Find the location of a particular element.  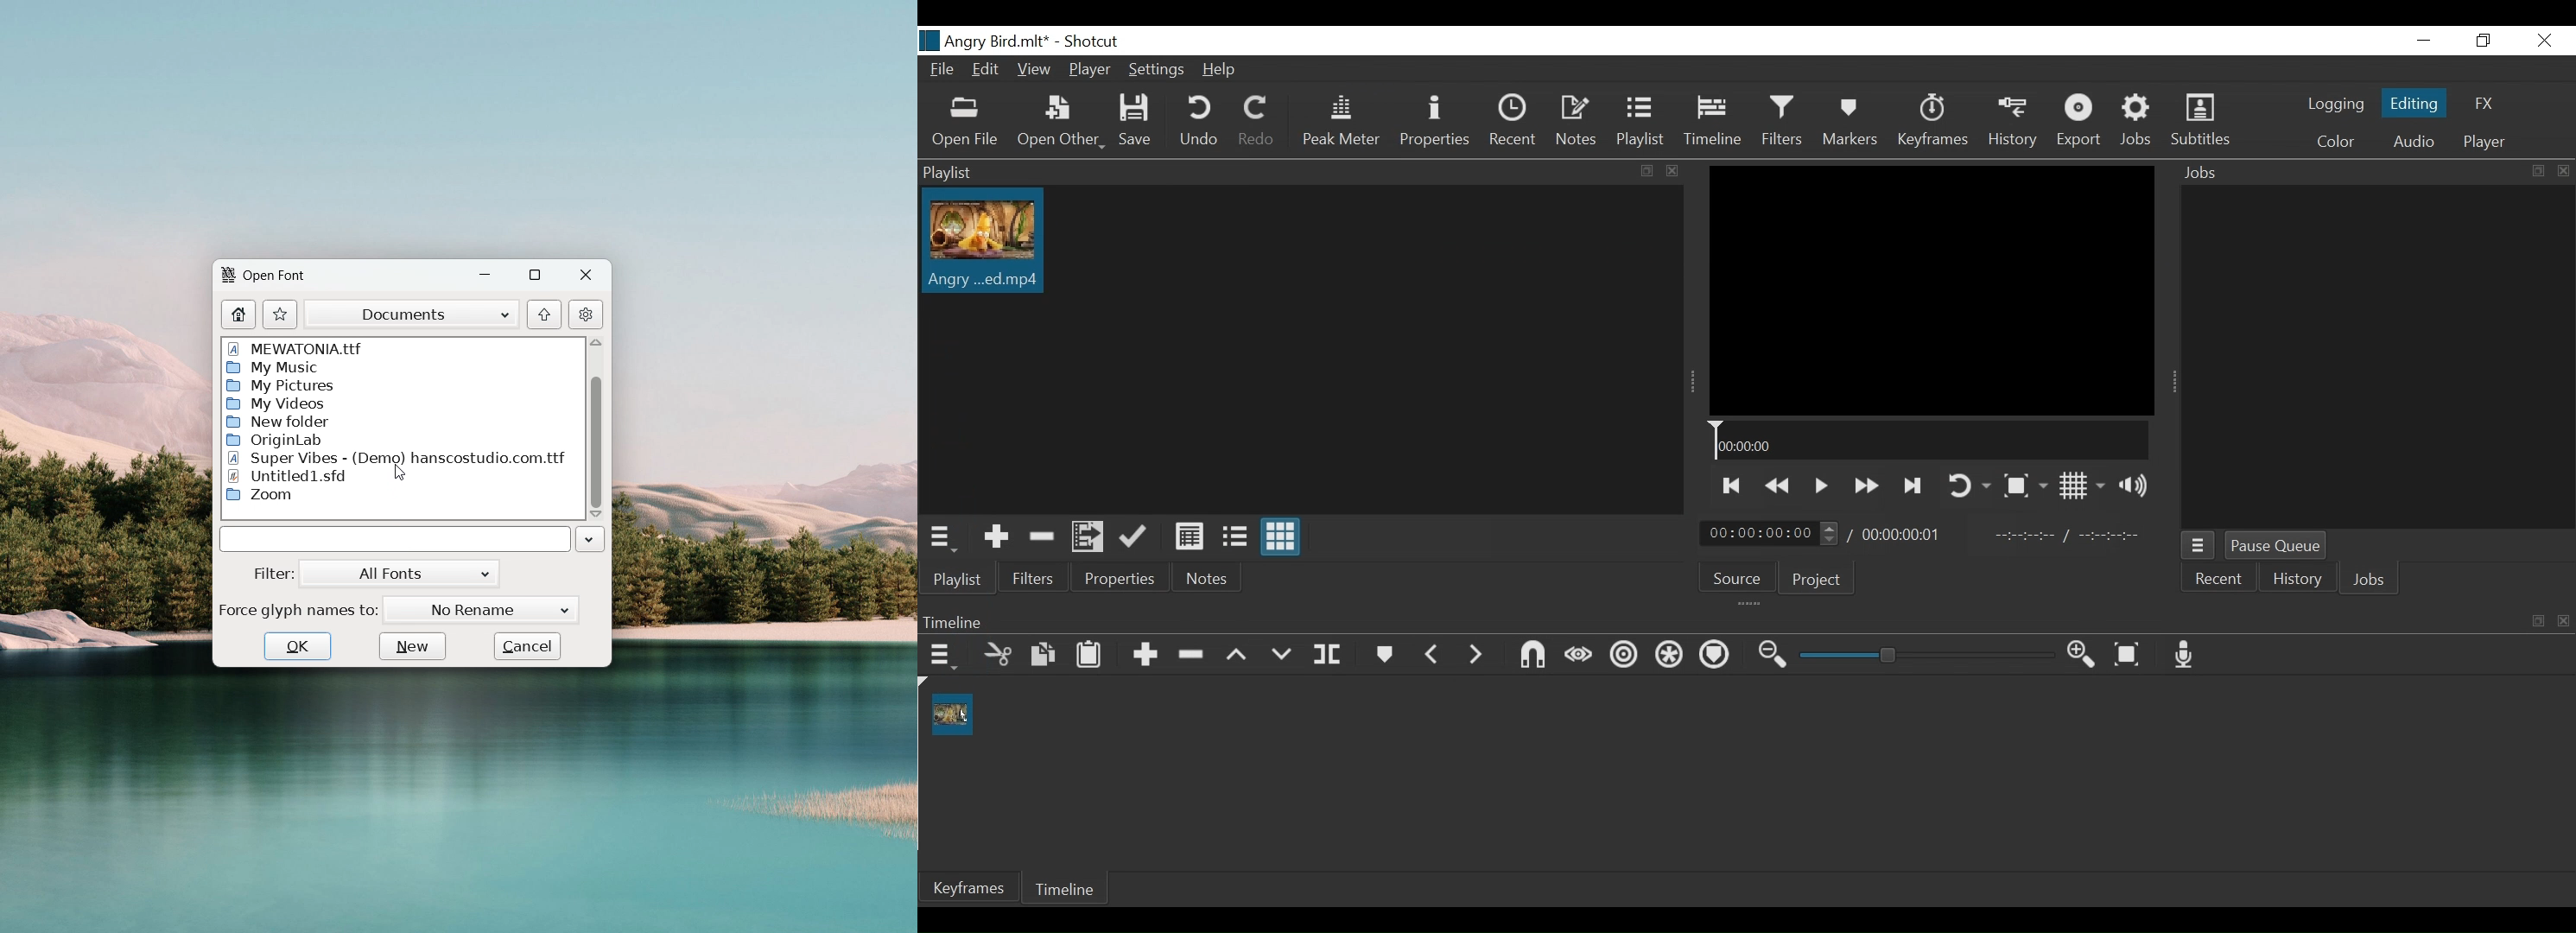

Toggle player looping is located at coordinates (1969, 486).